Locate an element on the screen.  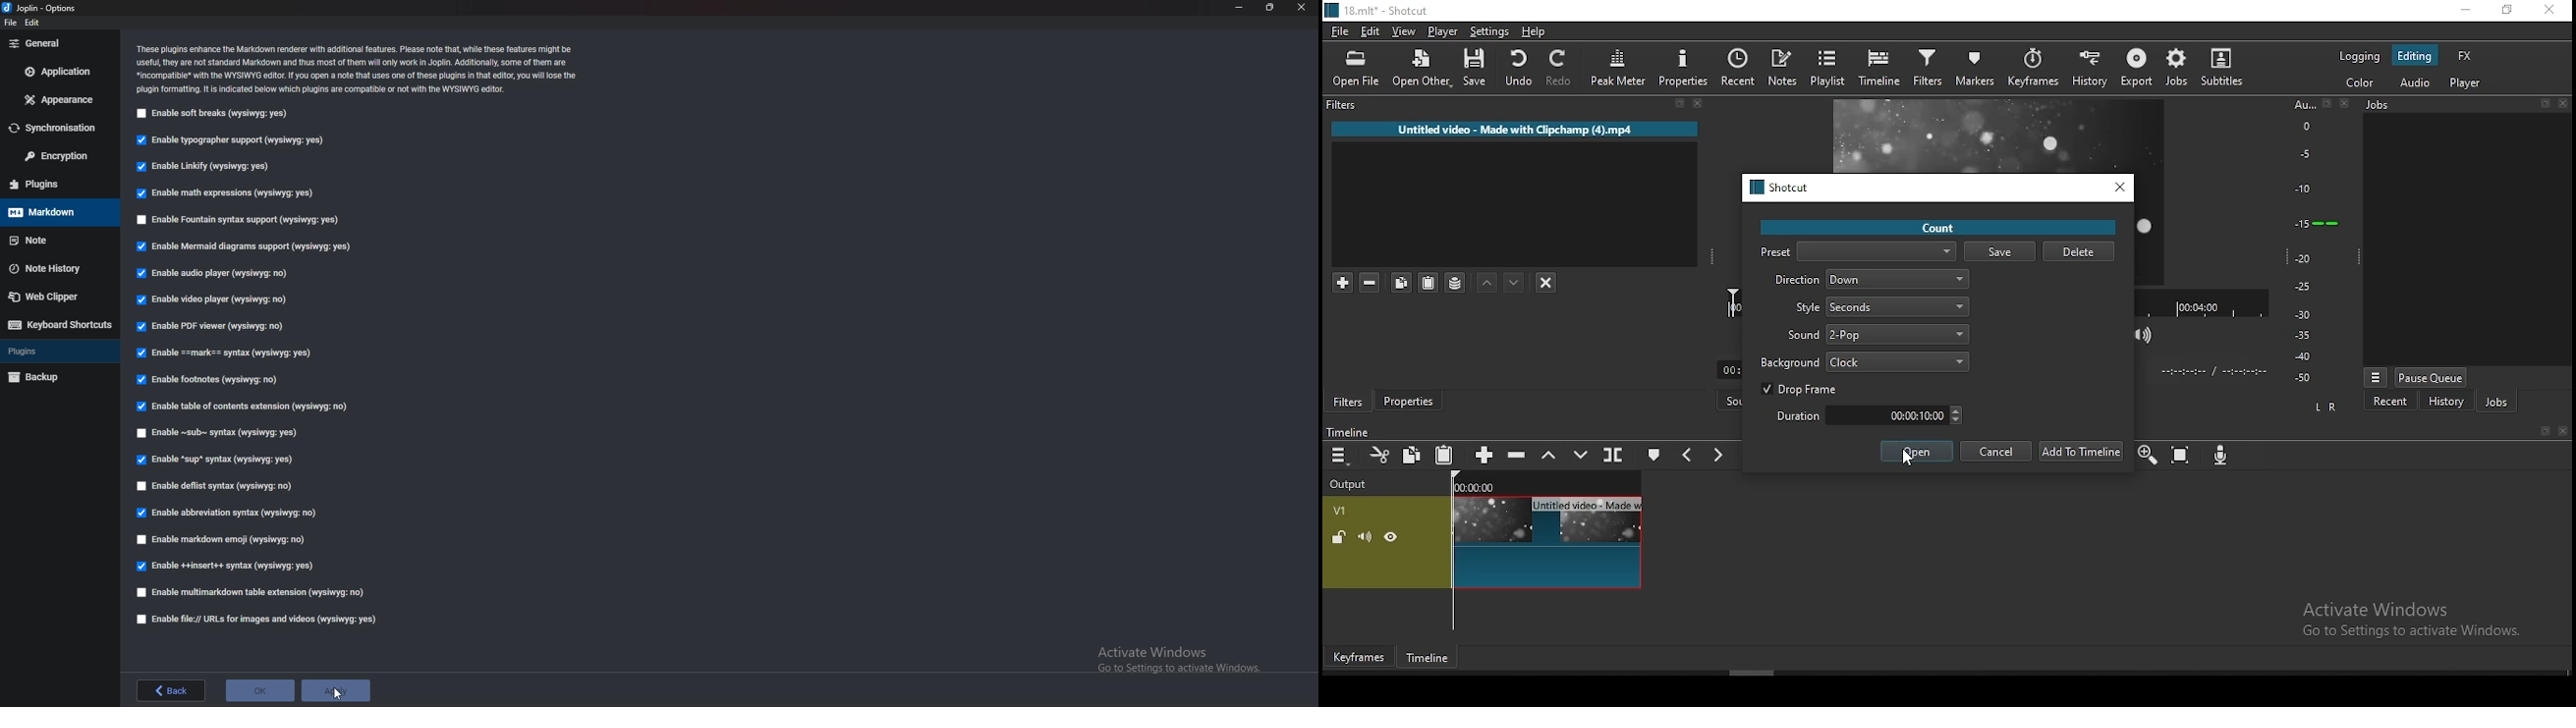
copy is located at coordinates (1416, 457).